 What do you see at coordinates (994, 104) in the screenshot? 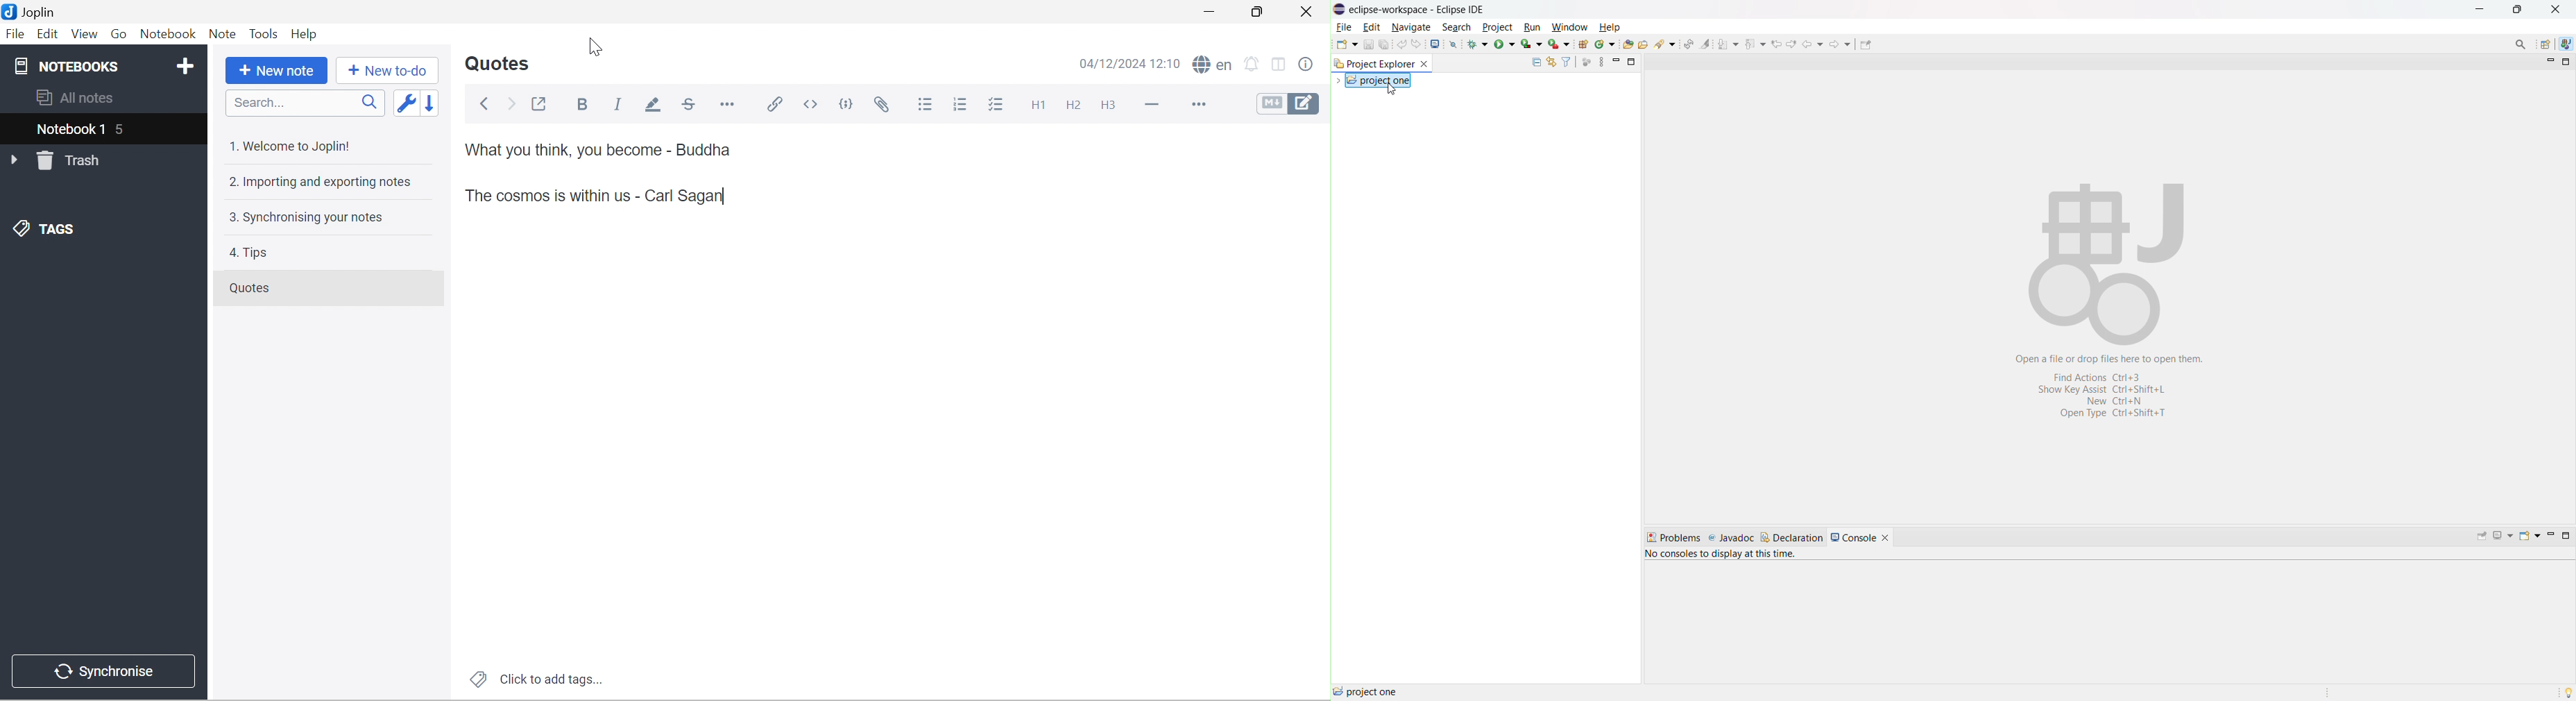
I see `Checkbox list` at bounding box center [994, 104].